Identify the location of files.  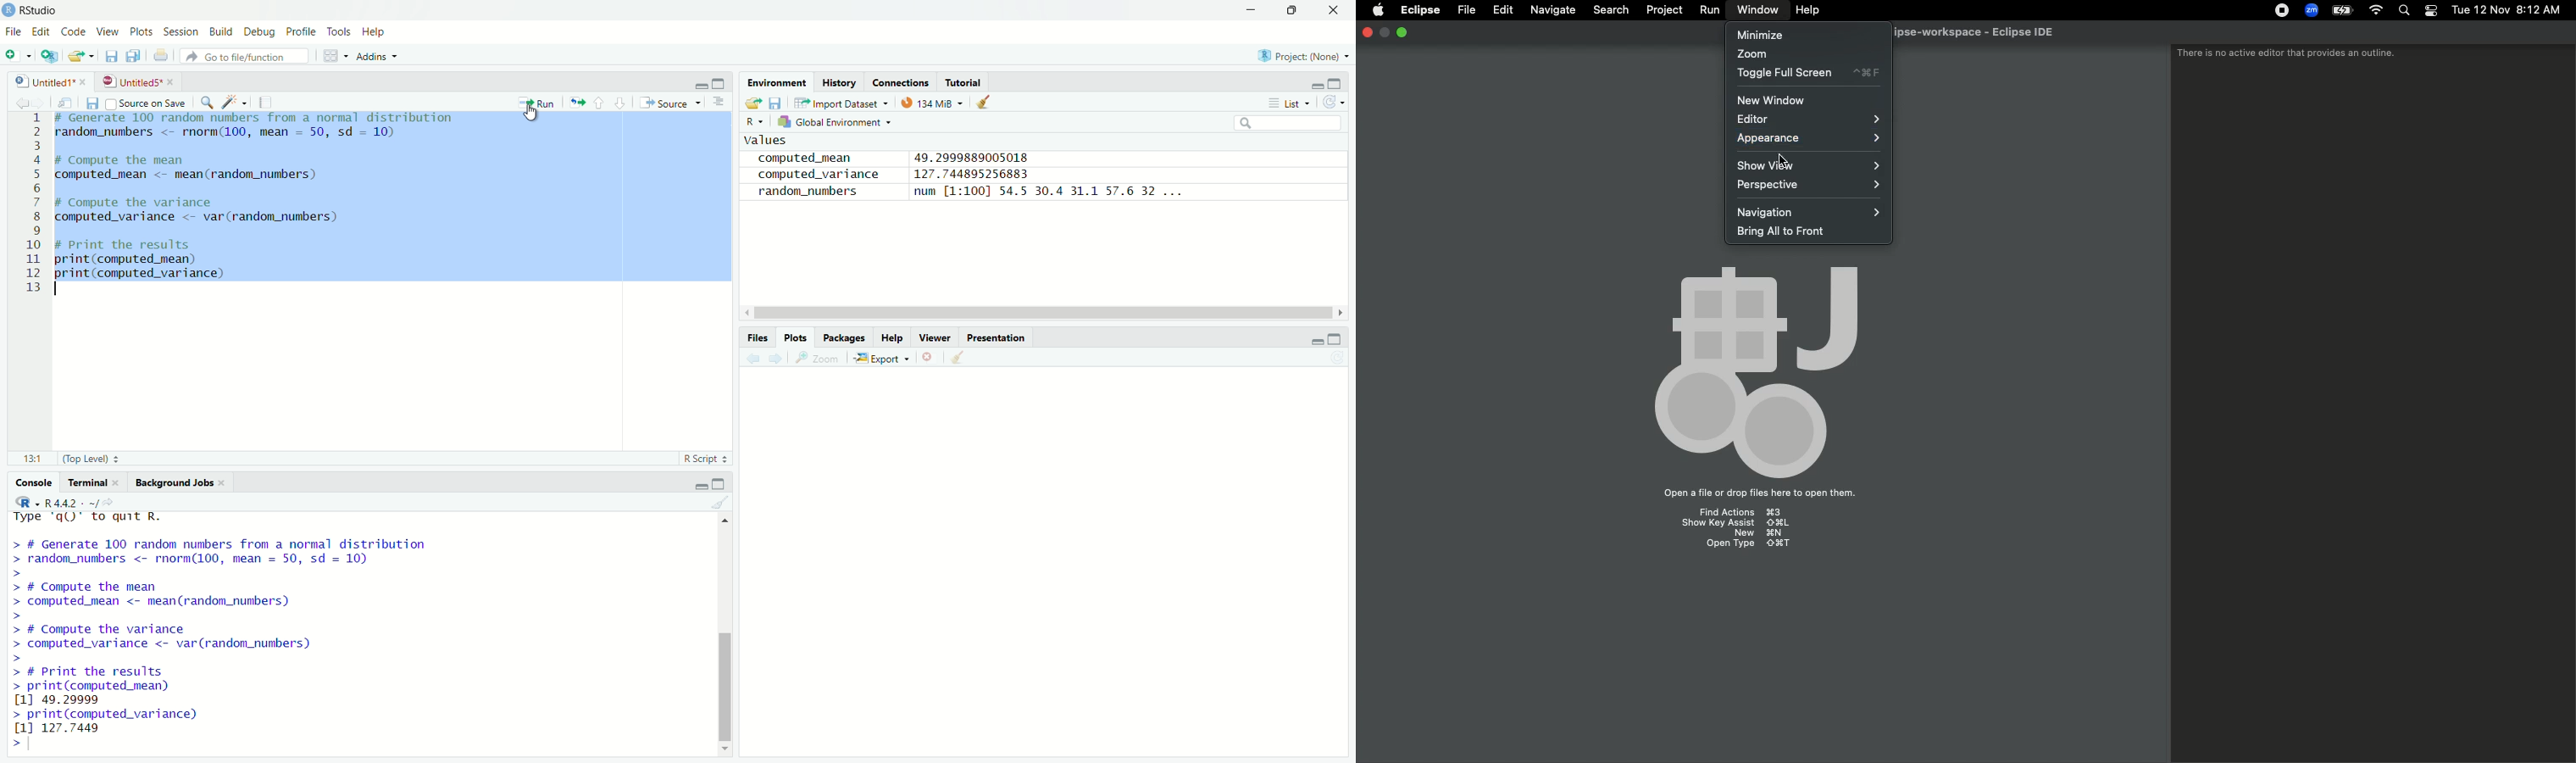
(757, 337).